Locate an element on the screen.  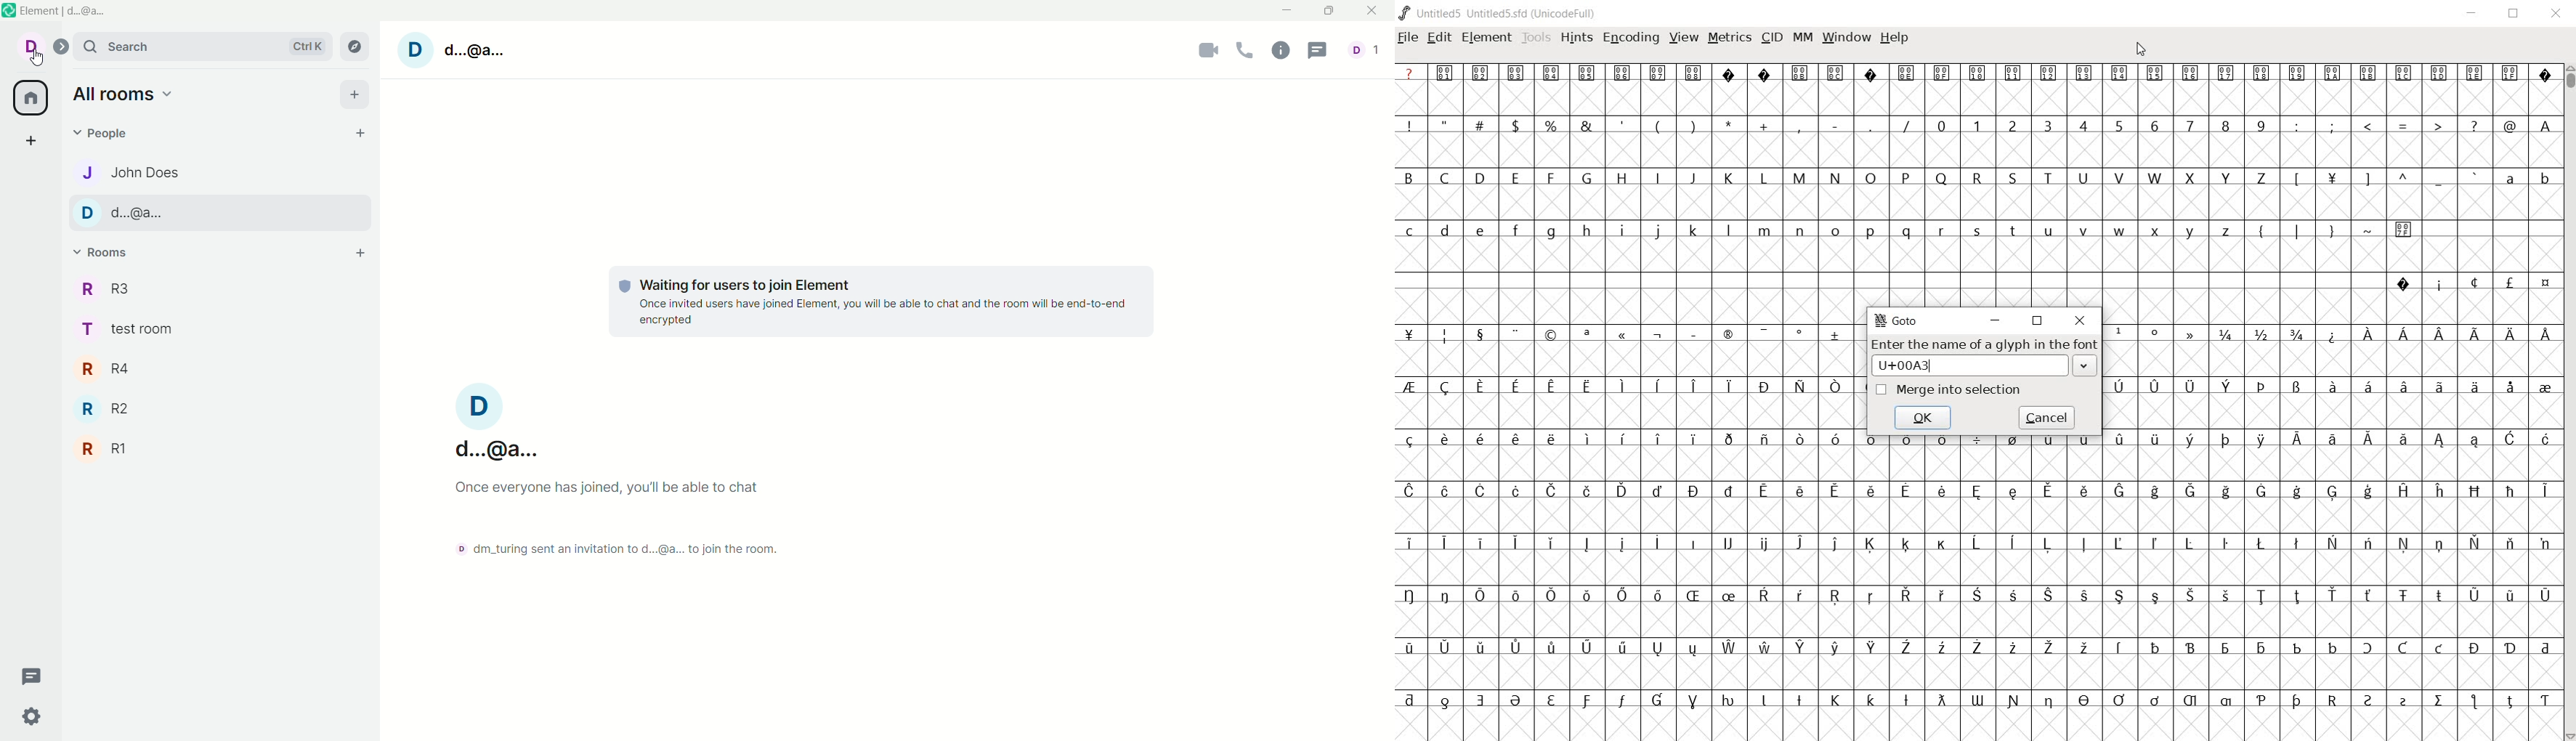
all rooms is located at coordinates (124, 97).